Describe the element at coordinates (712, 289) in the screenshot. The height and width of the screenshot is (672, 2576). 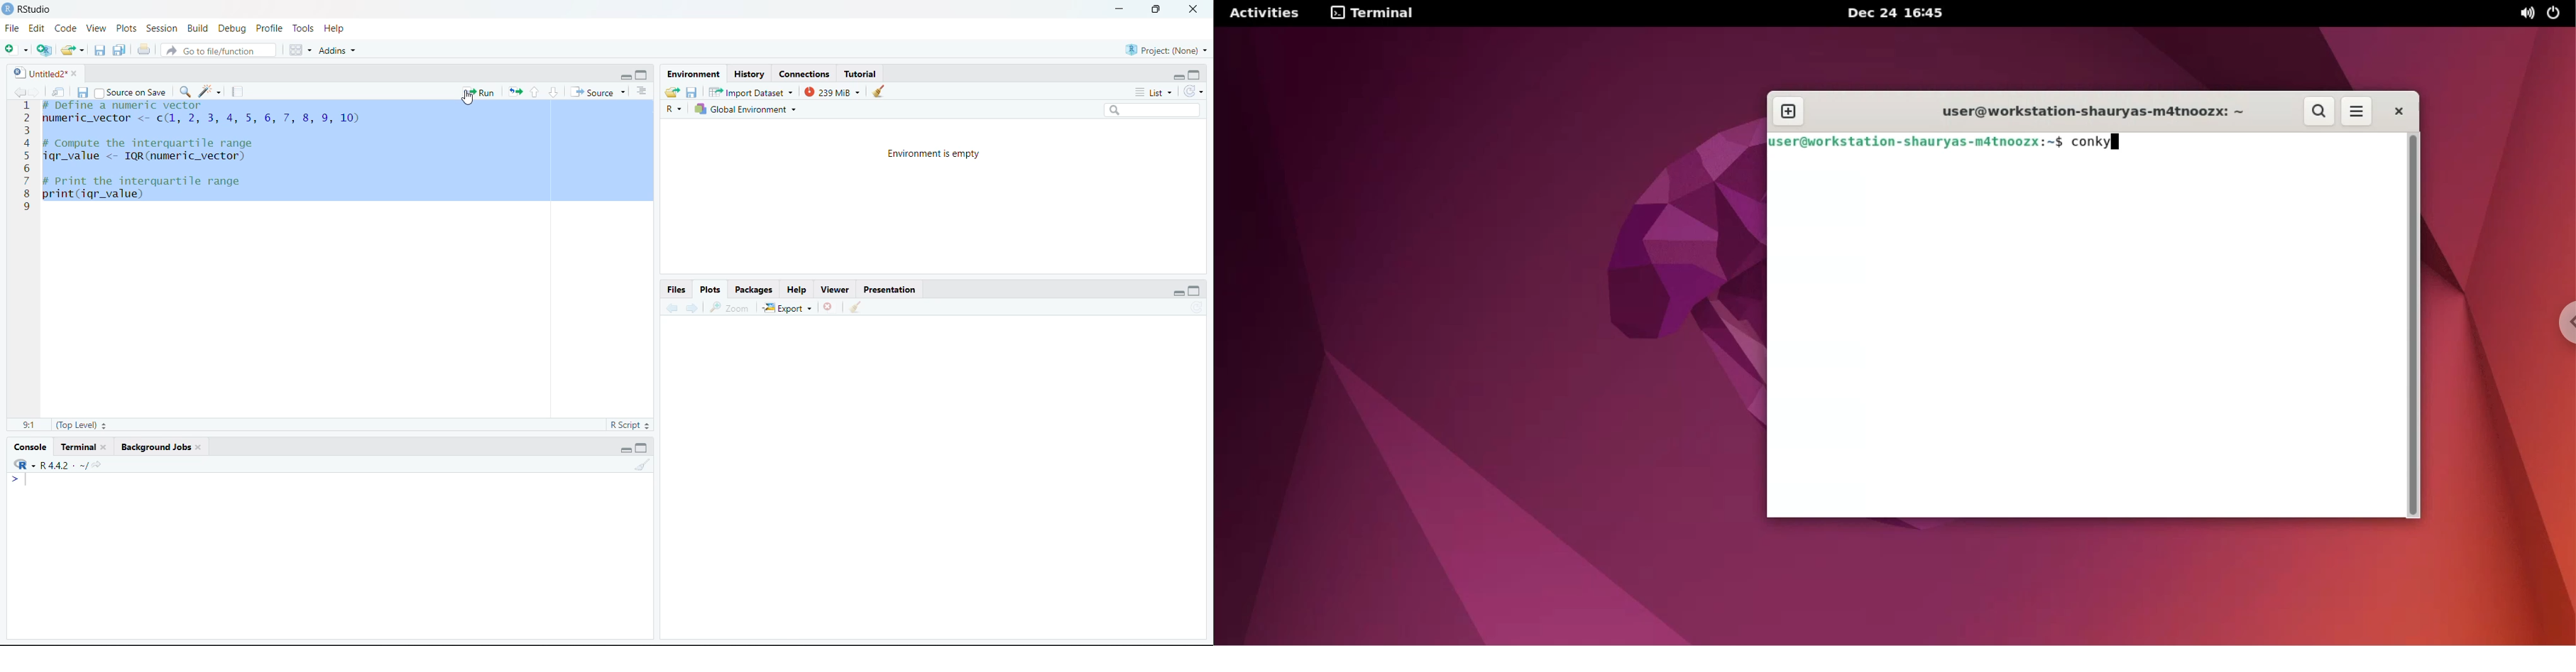
I see `Plots` at that location.